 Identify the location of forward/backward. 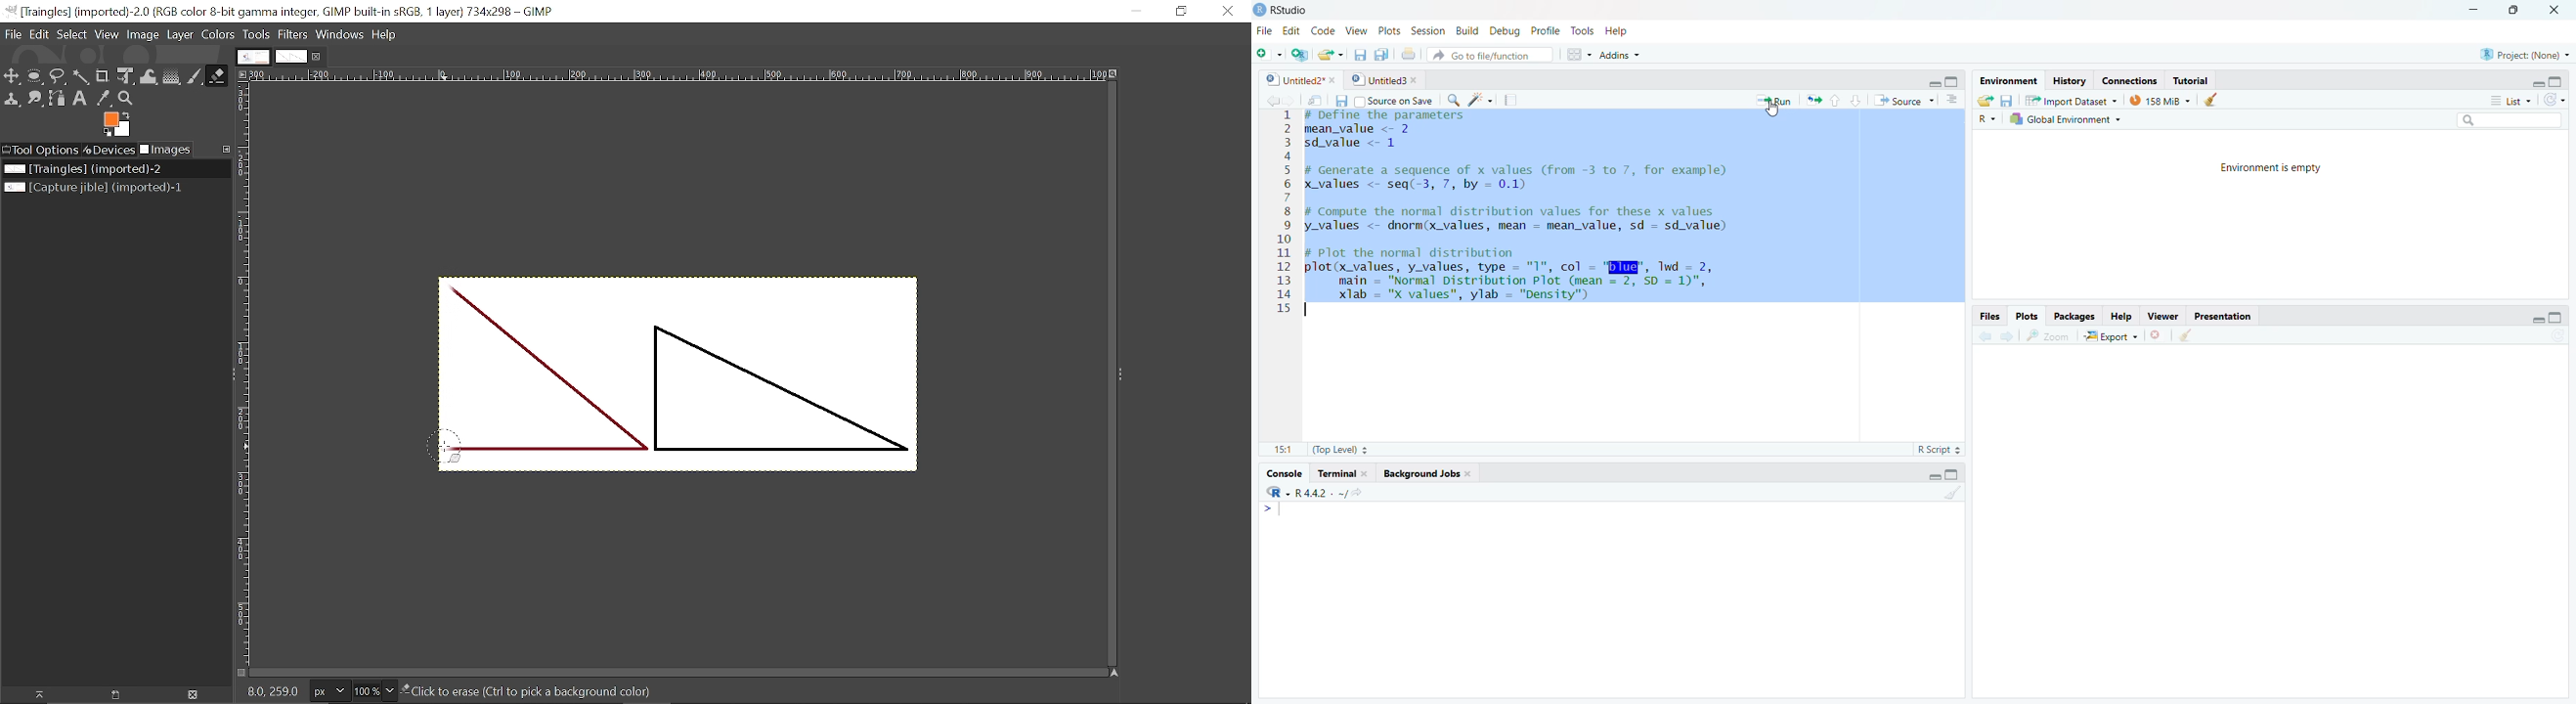
(1275, 100).